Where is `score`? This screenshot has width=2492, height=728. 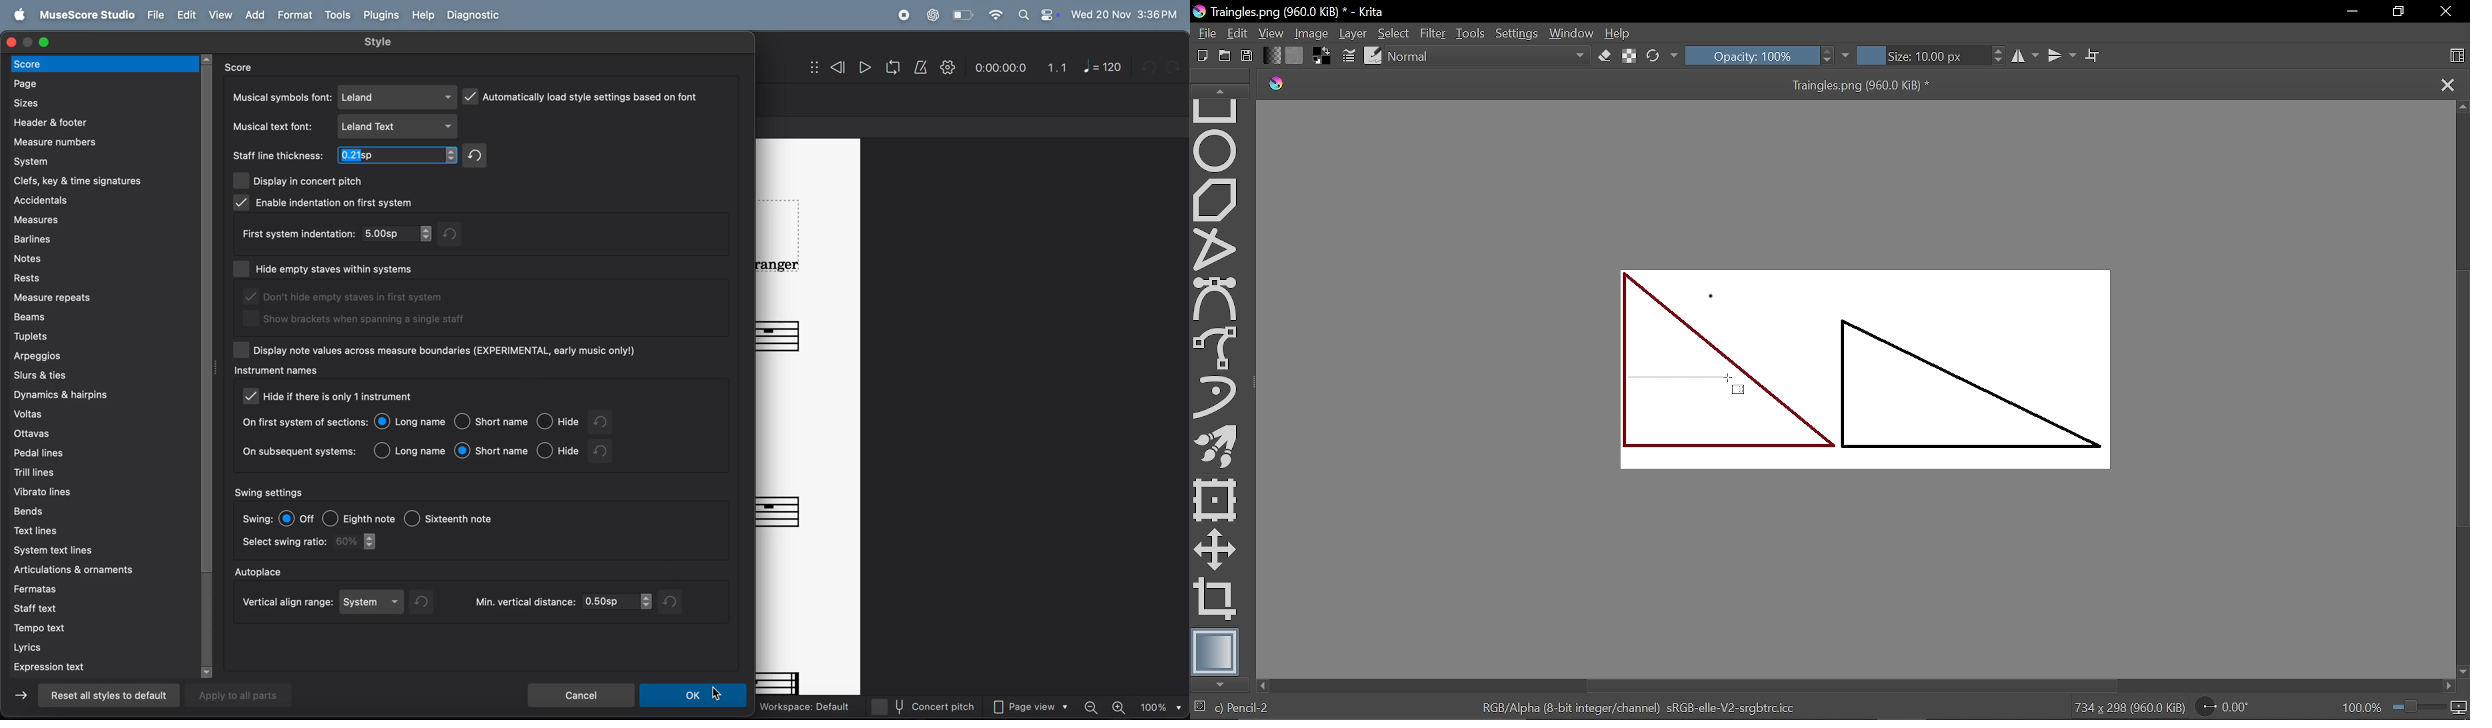 score is located at coordinates (105, 63).